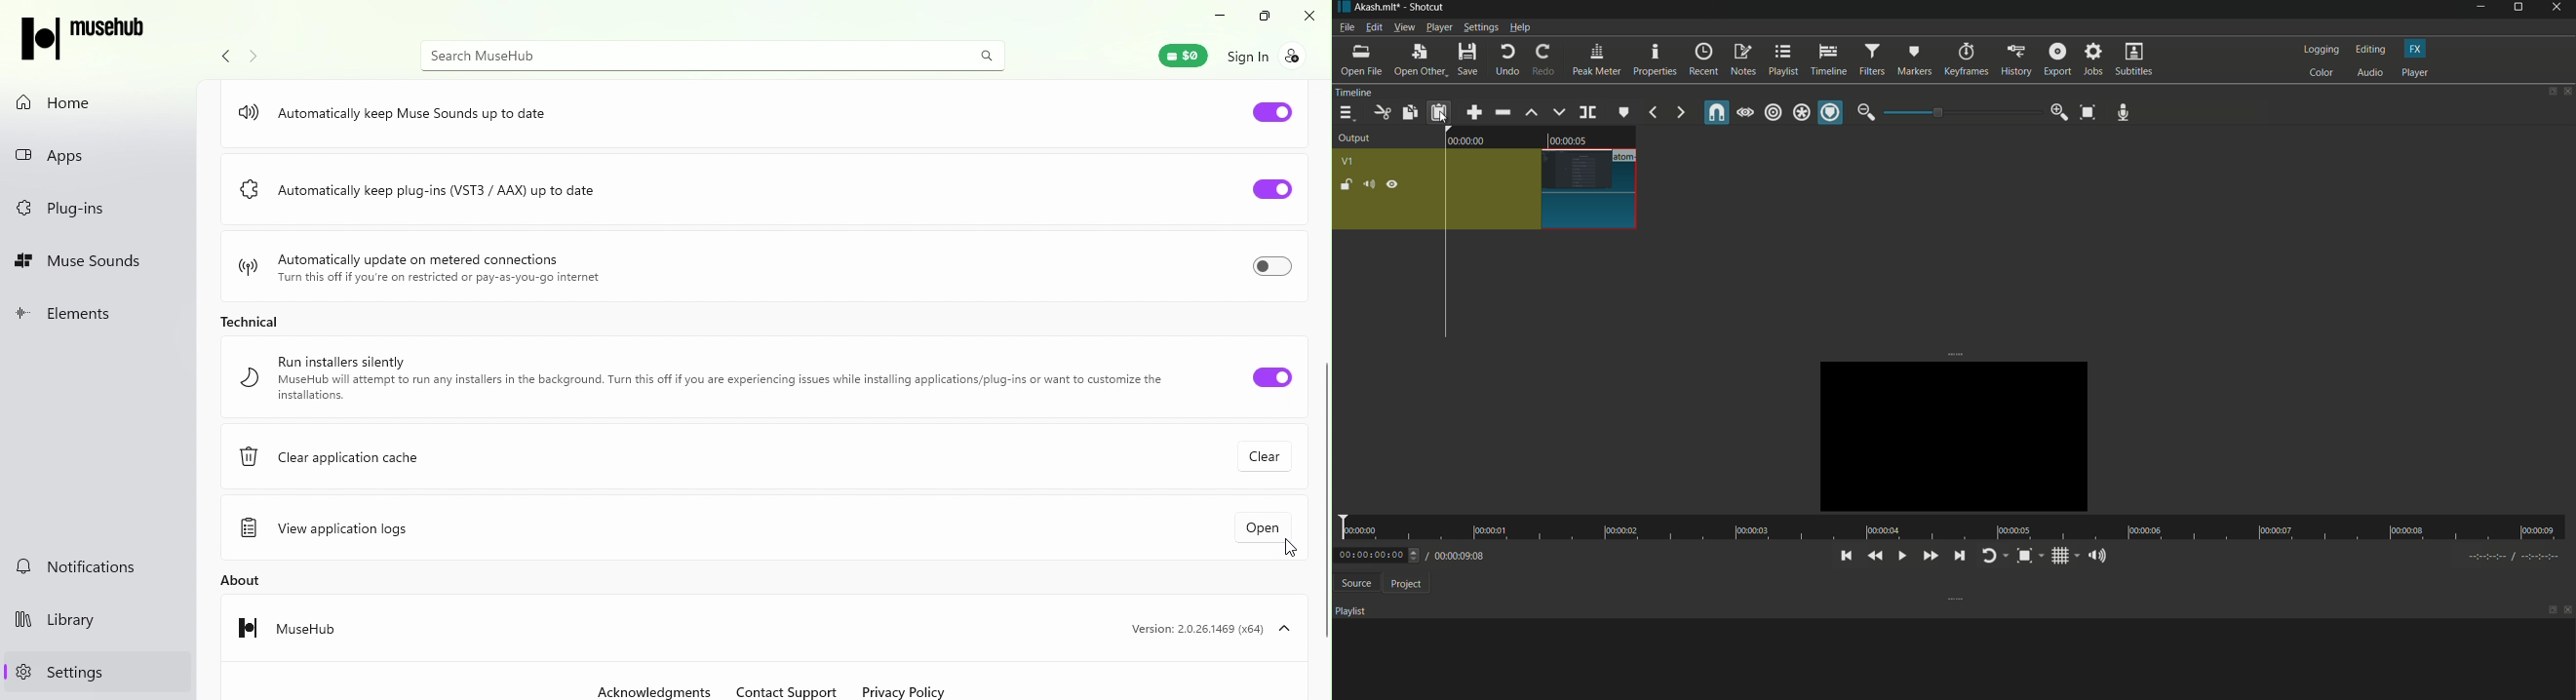  I want to click on toggle play or pause, so click(1900, 555).